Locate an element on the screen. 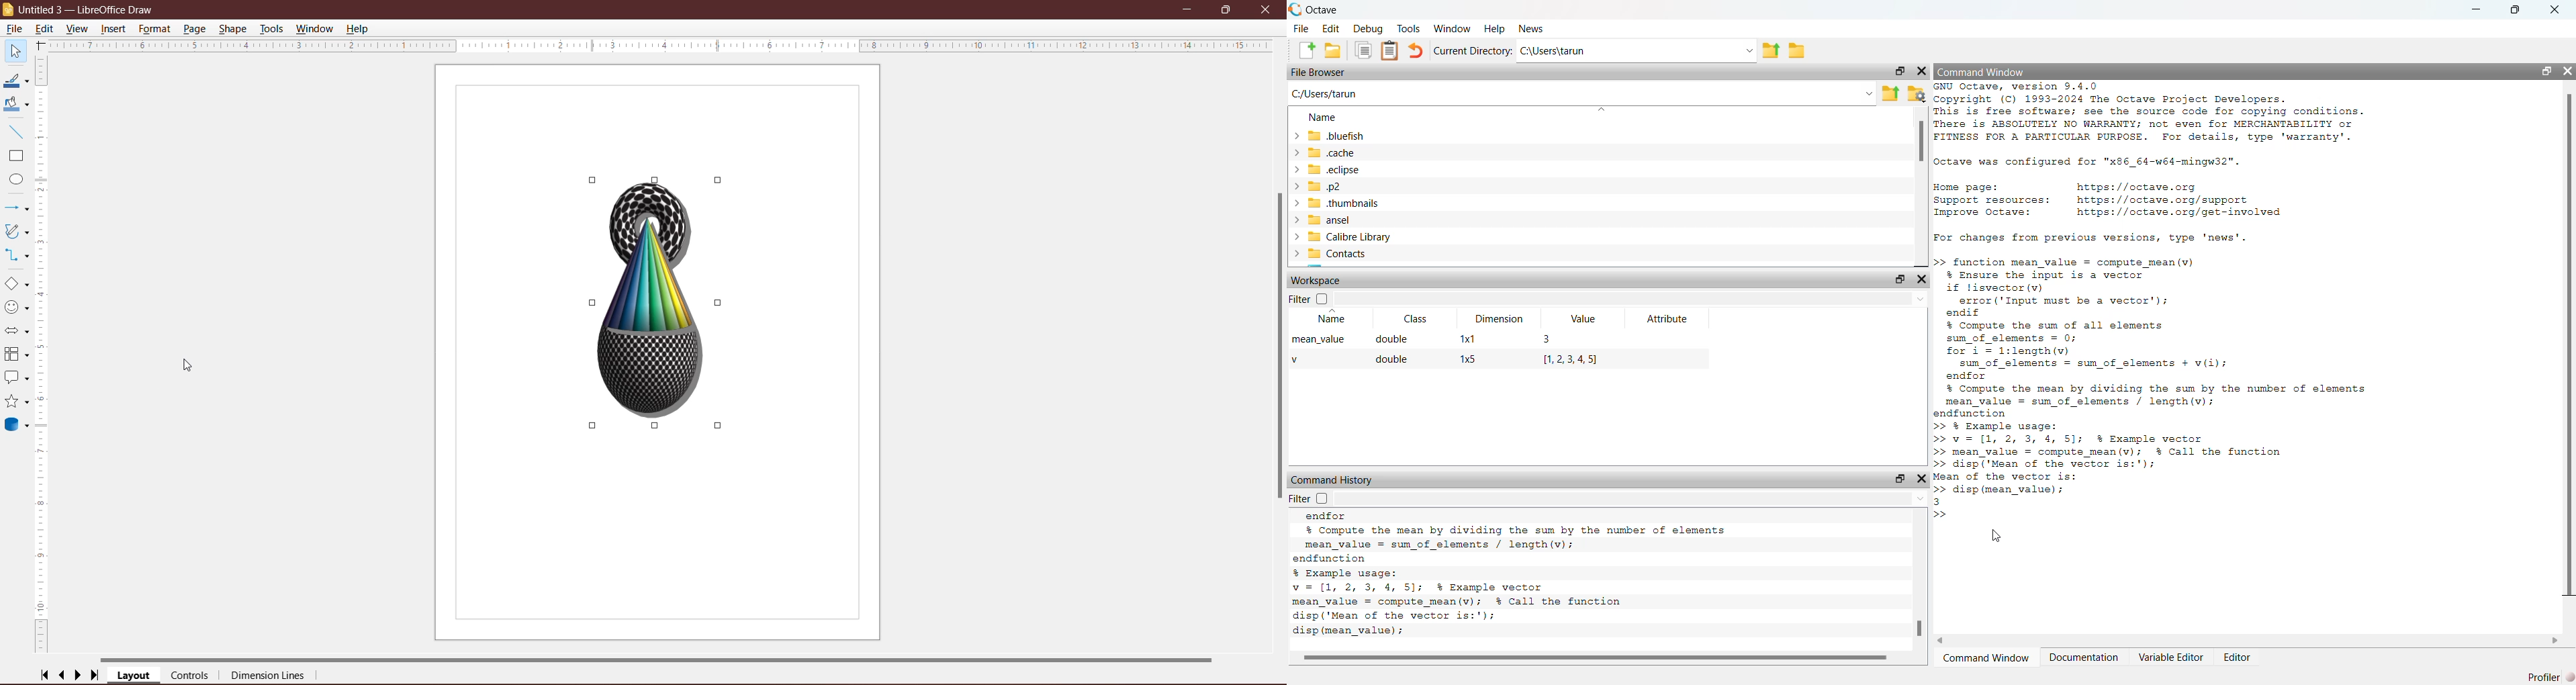 The width and height of the screenshot is (2576, 700). Workspace is located at coordinates (1316, 280).